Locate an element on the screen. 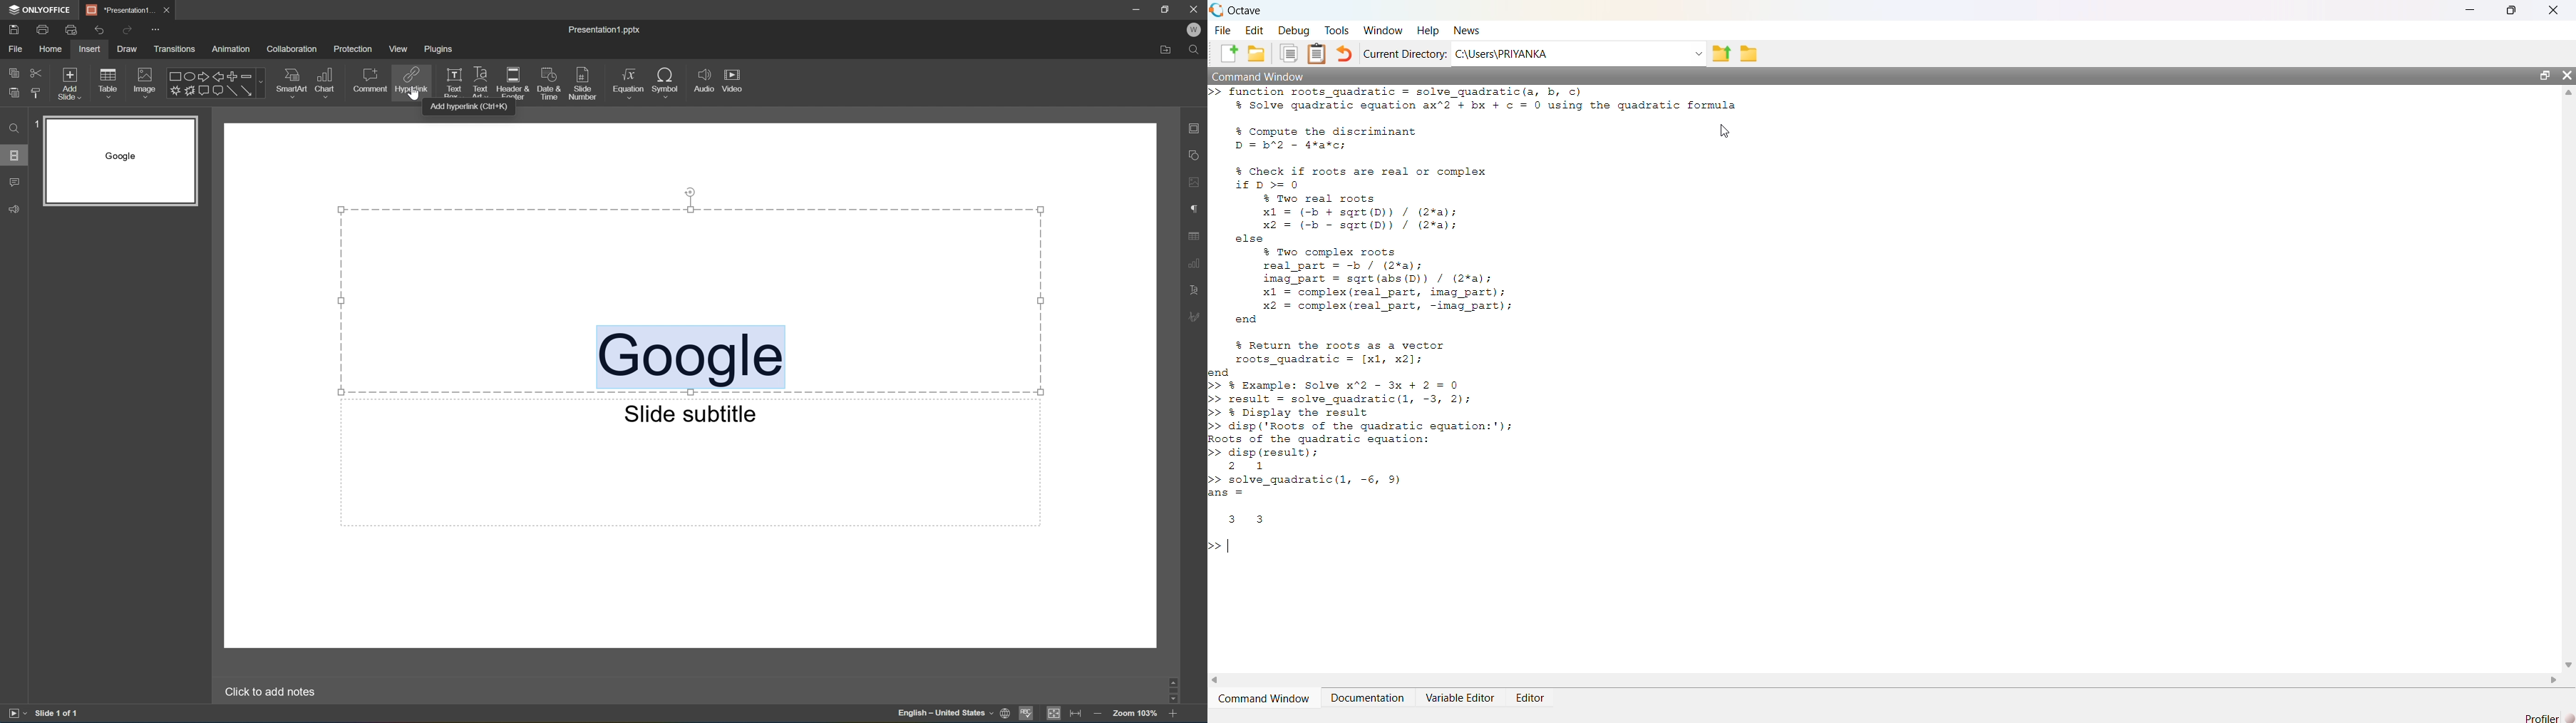 The image size is (2576, 728). Presentation1.pptx is located at coordinates (603, 29).